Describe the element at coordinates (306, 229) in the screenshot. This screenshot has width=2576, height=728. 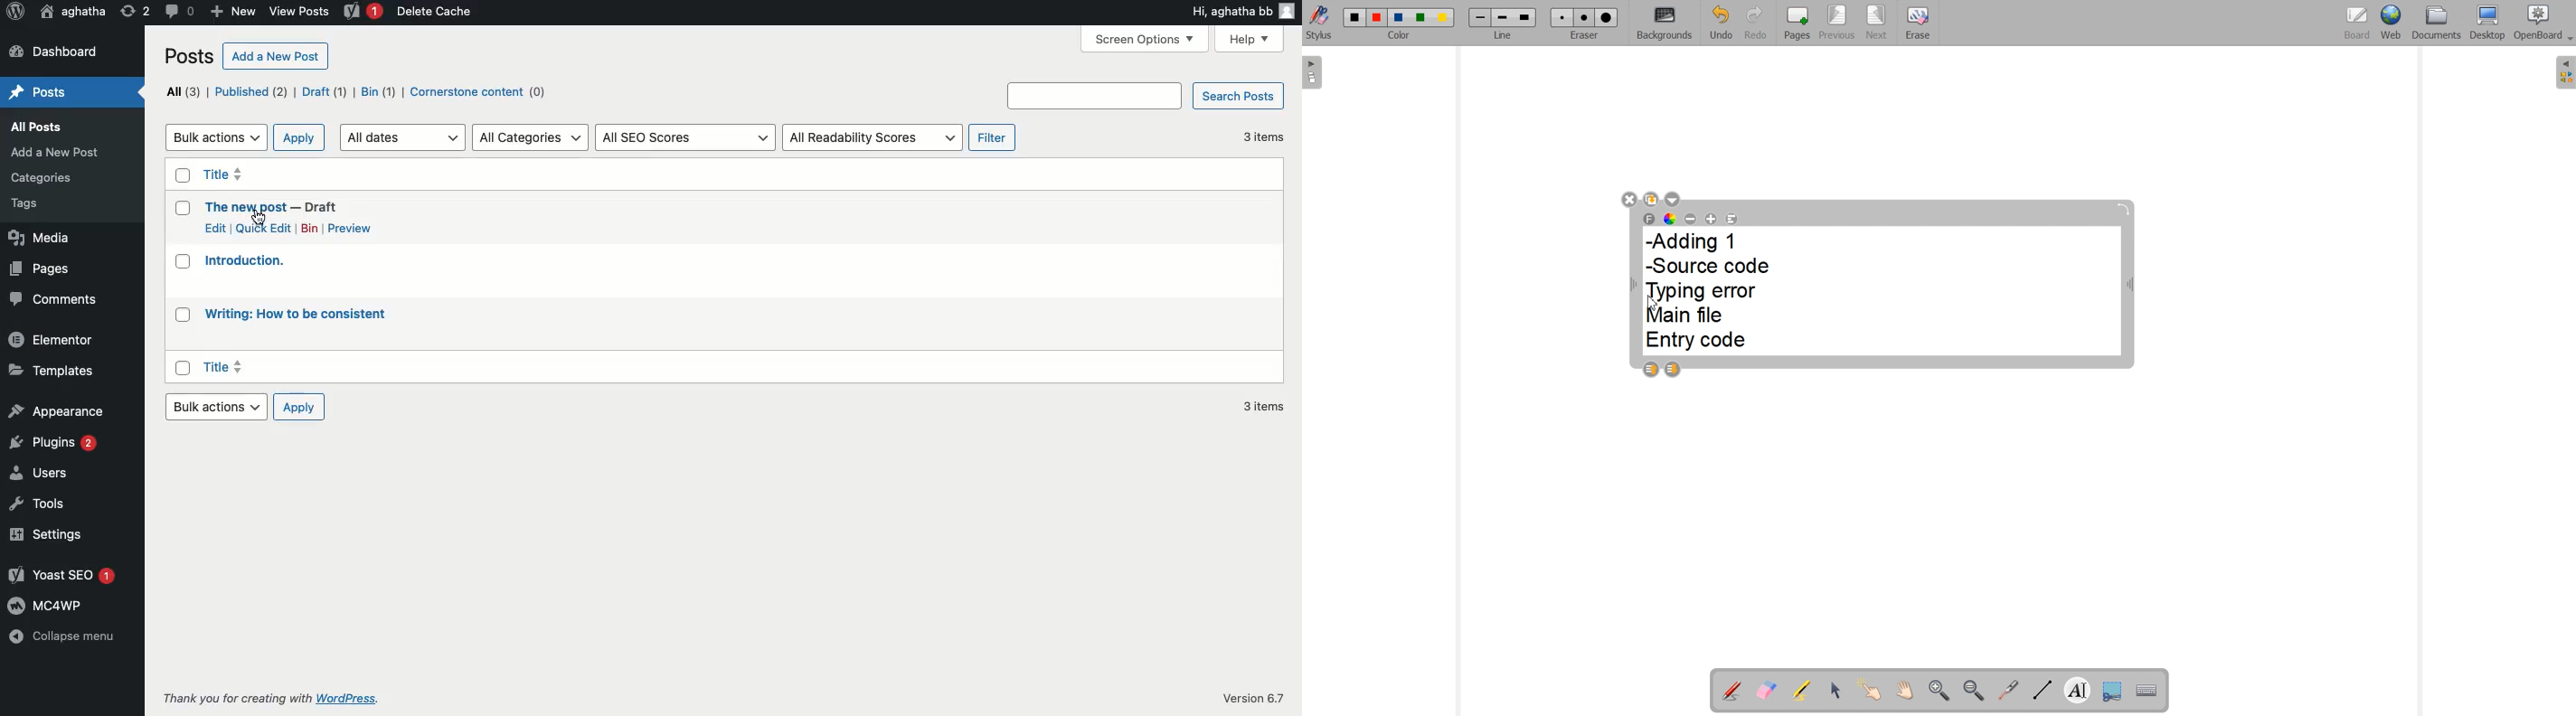
I see `Bin` at that location.